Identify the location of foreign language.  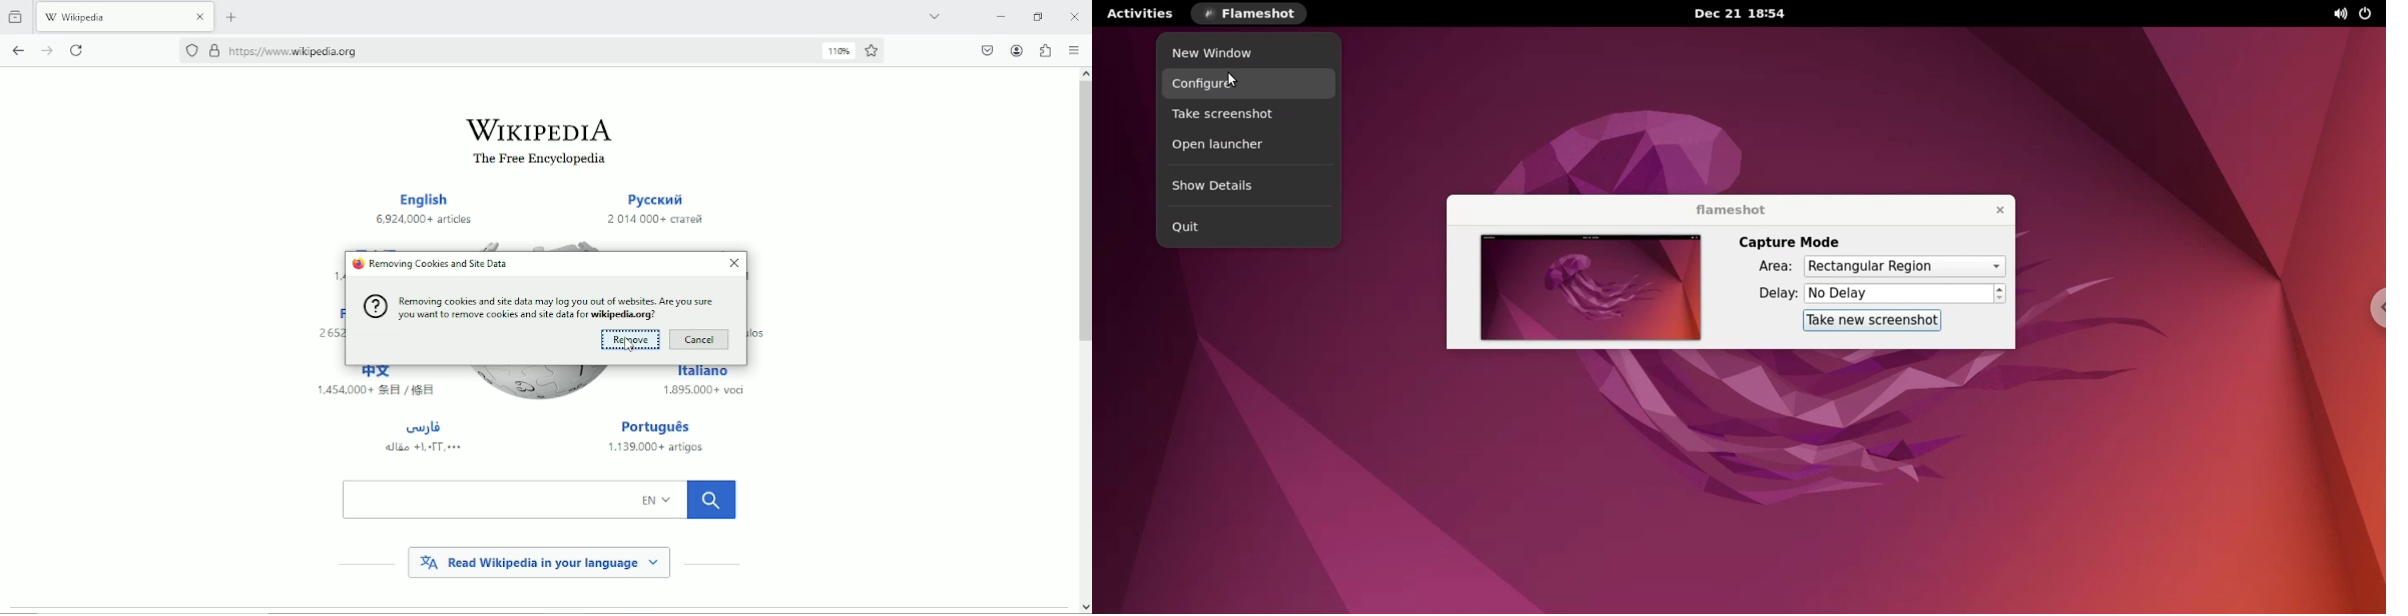
(423, 436).